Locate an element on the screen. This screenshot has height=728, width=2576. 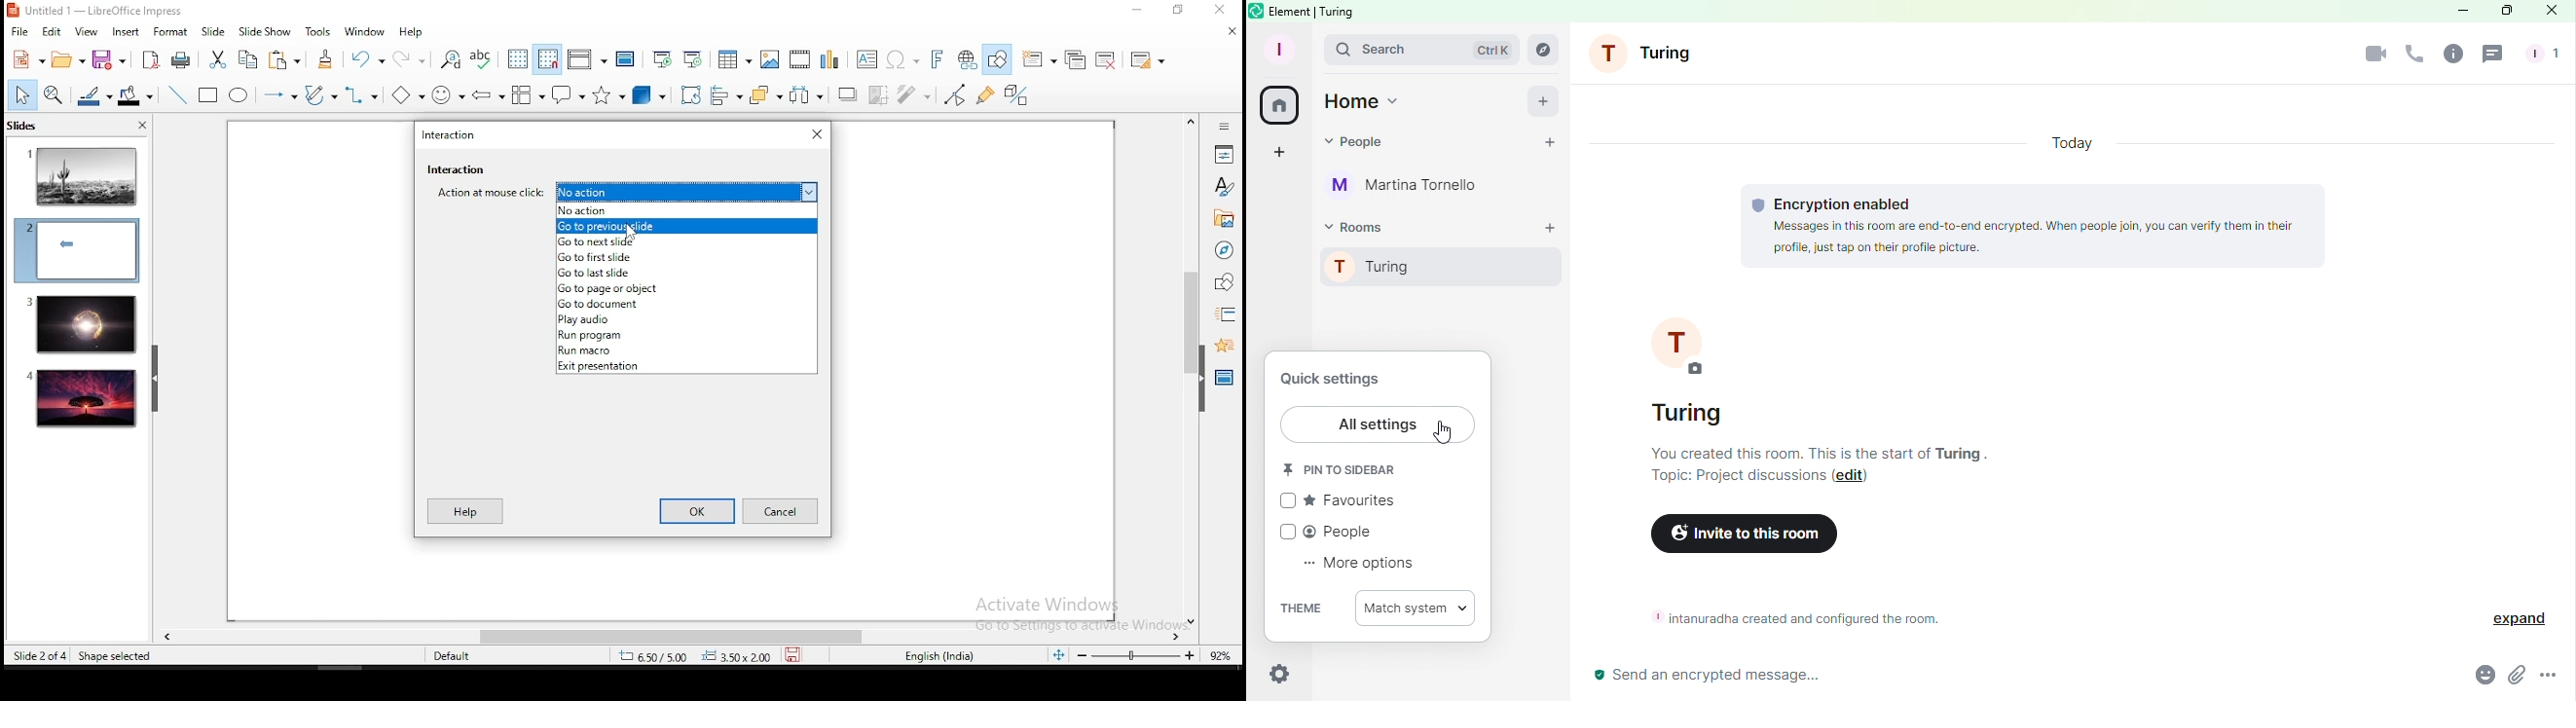
Turing is located at coordinates (1685, 414).